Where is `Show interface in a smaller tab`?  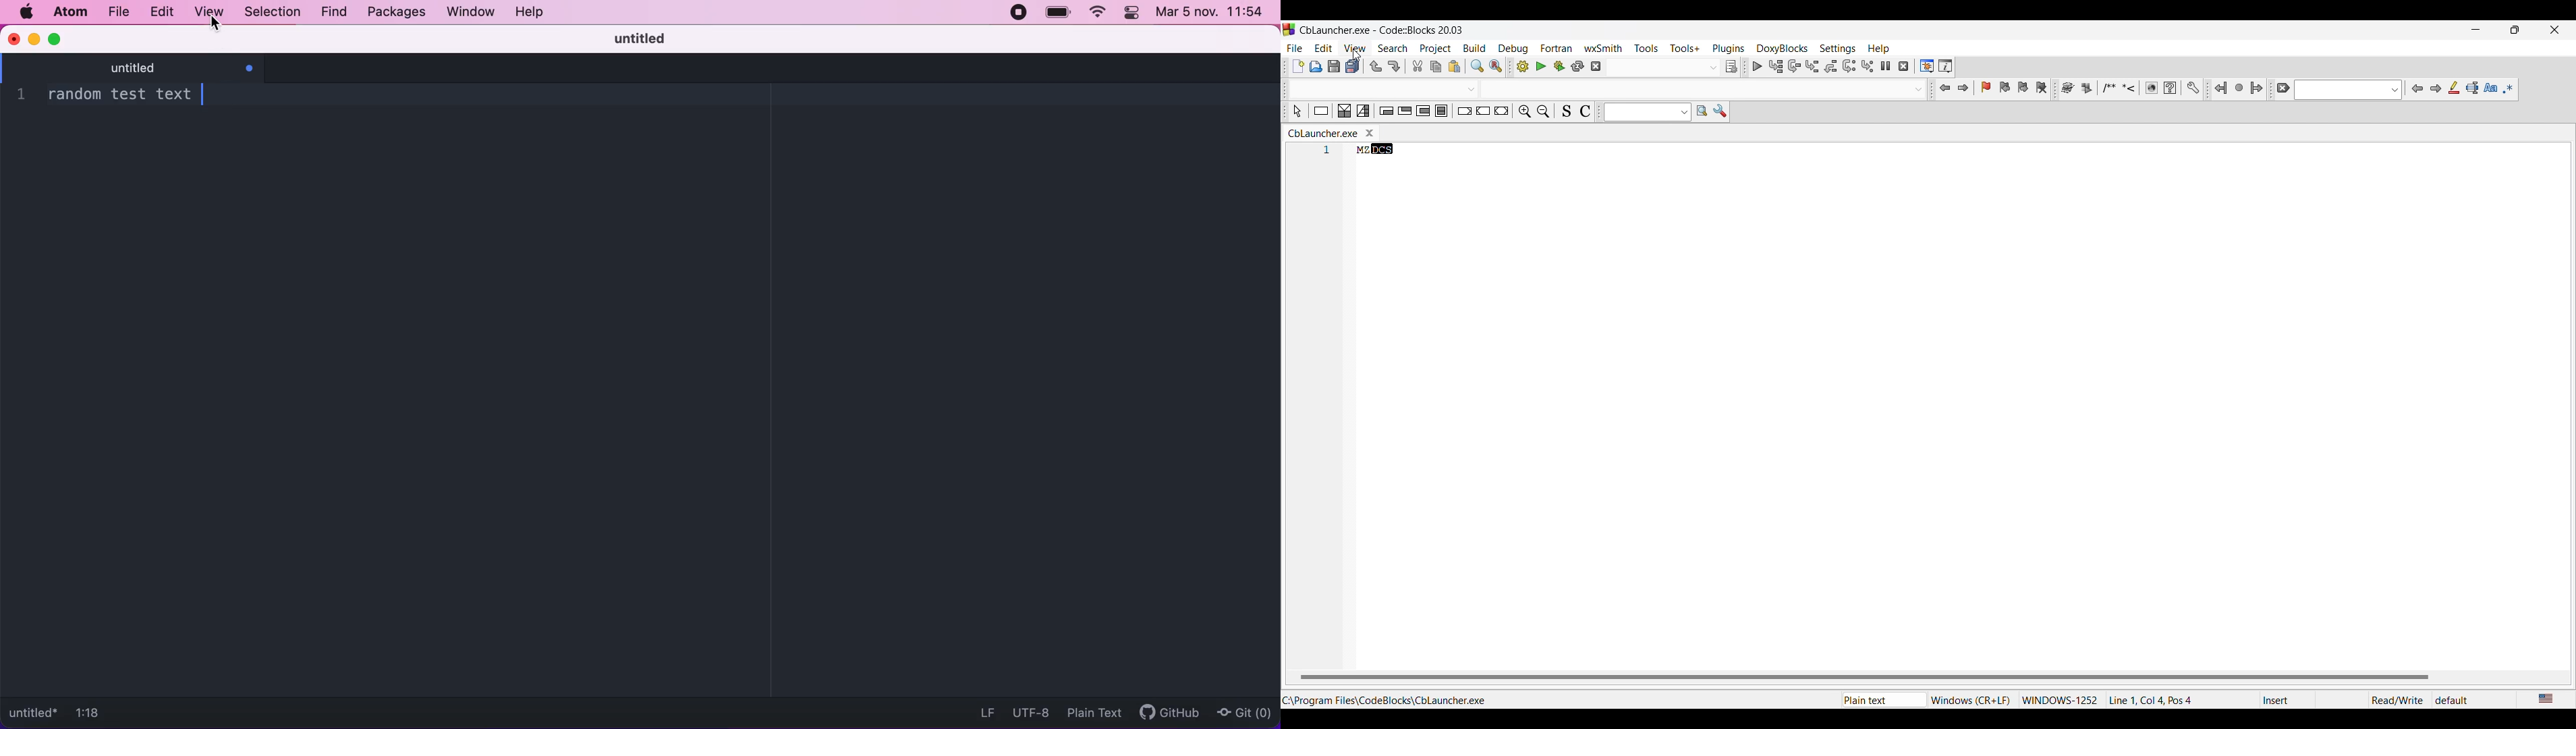
Show interface in a smaller tab is located at coordinates (2515, 30).